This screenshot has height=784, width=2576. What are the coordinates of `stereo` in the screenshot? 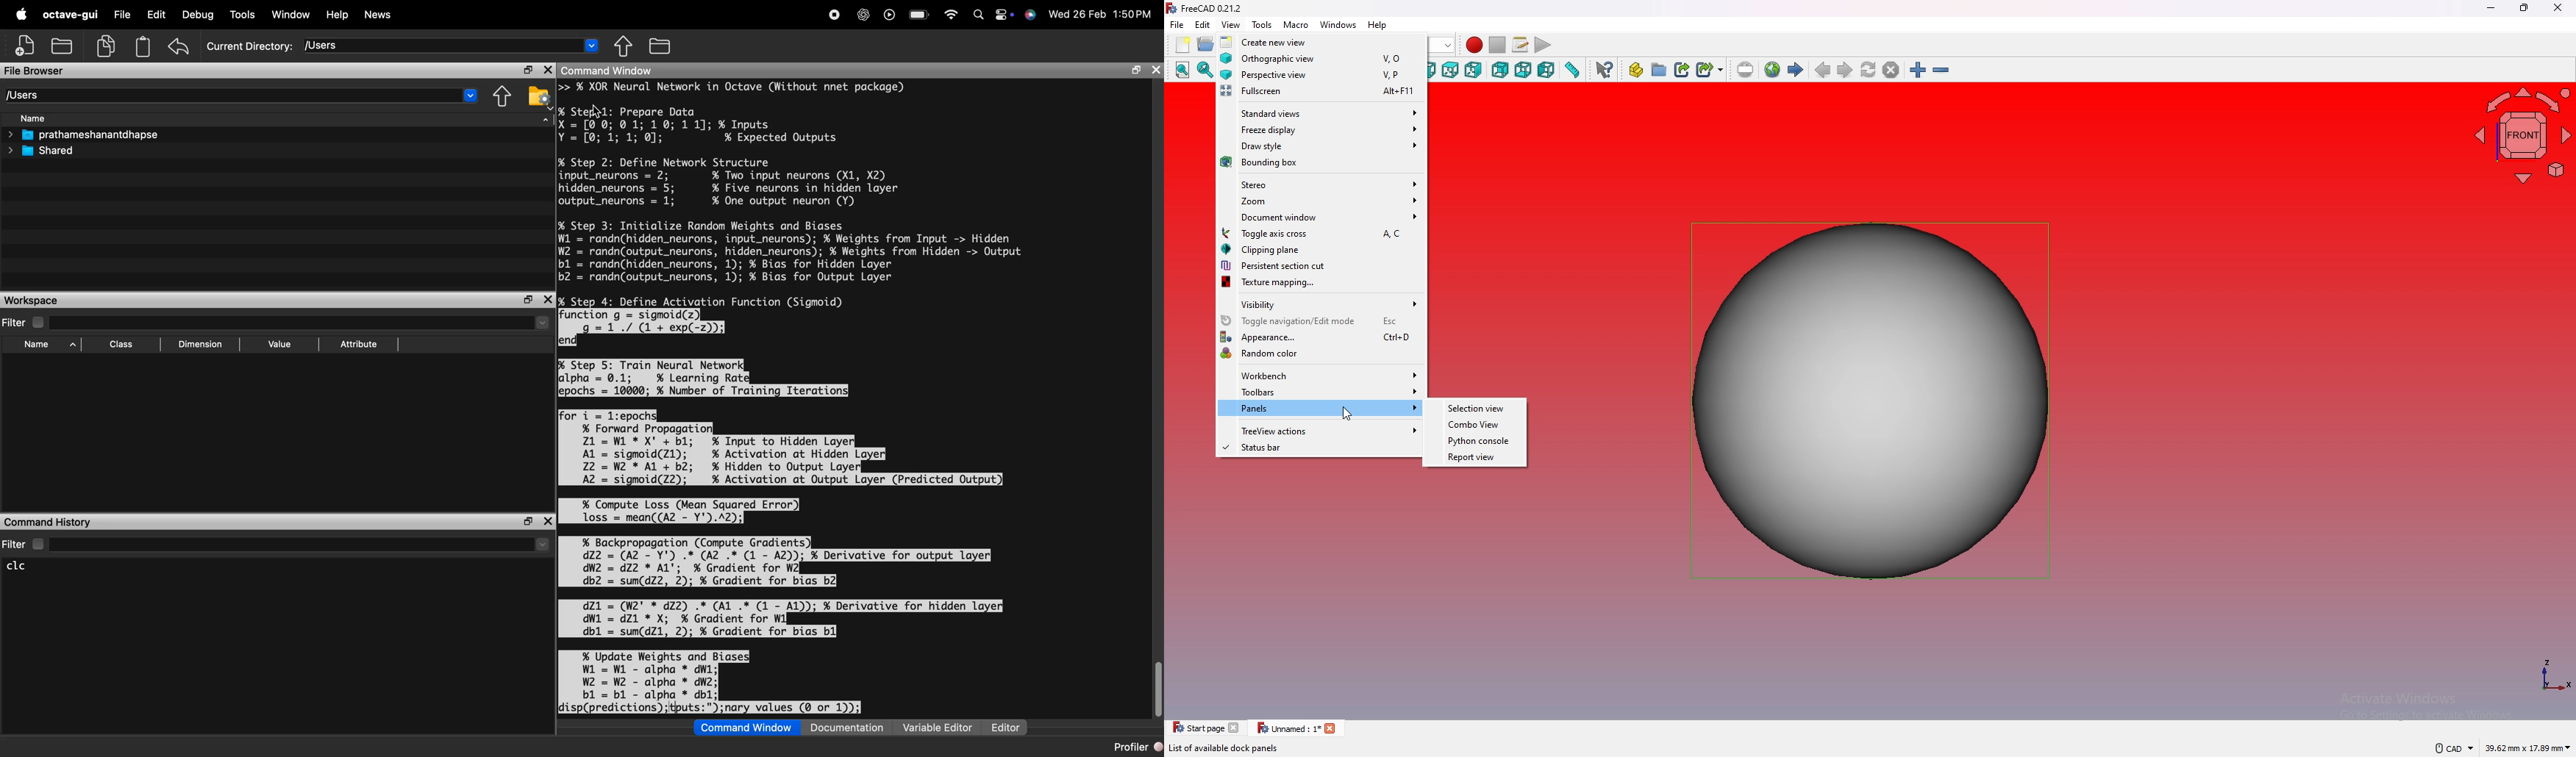 It's located at (1321, 183).